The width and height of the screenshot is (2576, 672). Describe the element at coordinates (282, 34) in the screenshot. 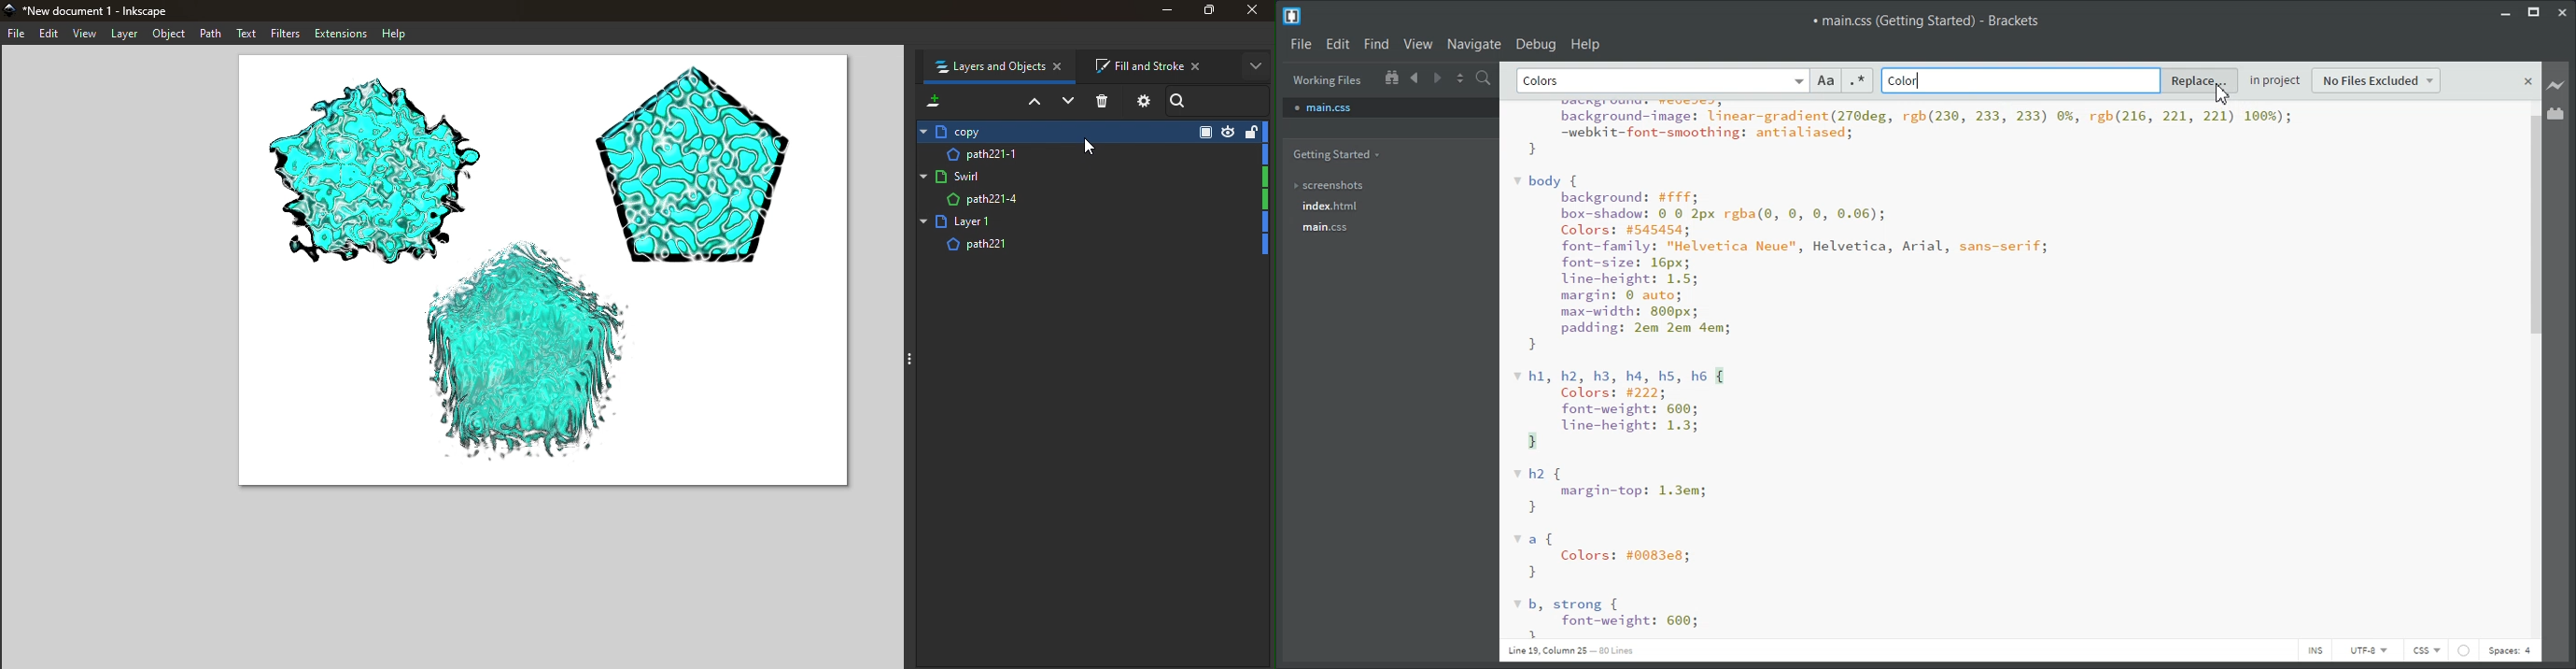

I see `Filters` at that location.